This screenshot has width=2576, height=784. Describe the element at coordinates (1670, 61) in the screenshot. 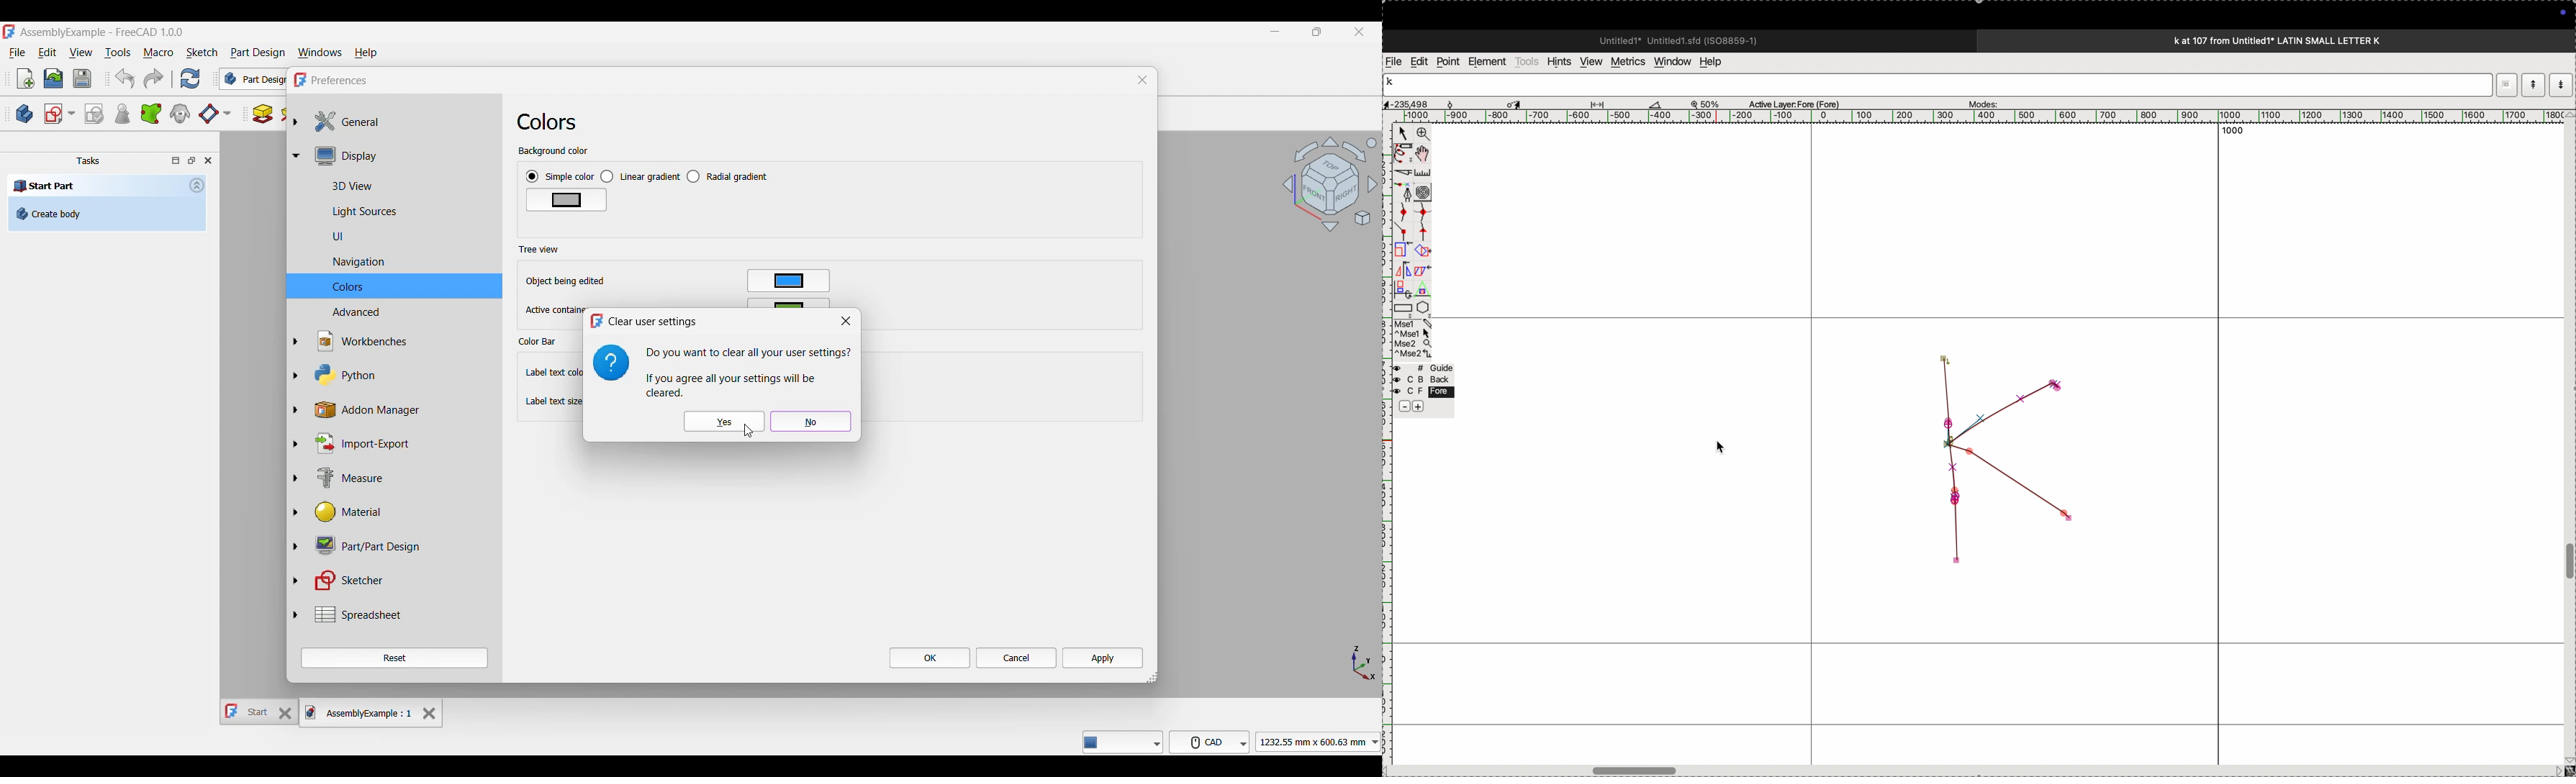

I see `window` at that location.